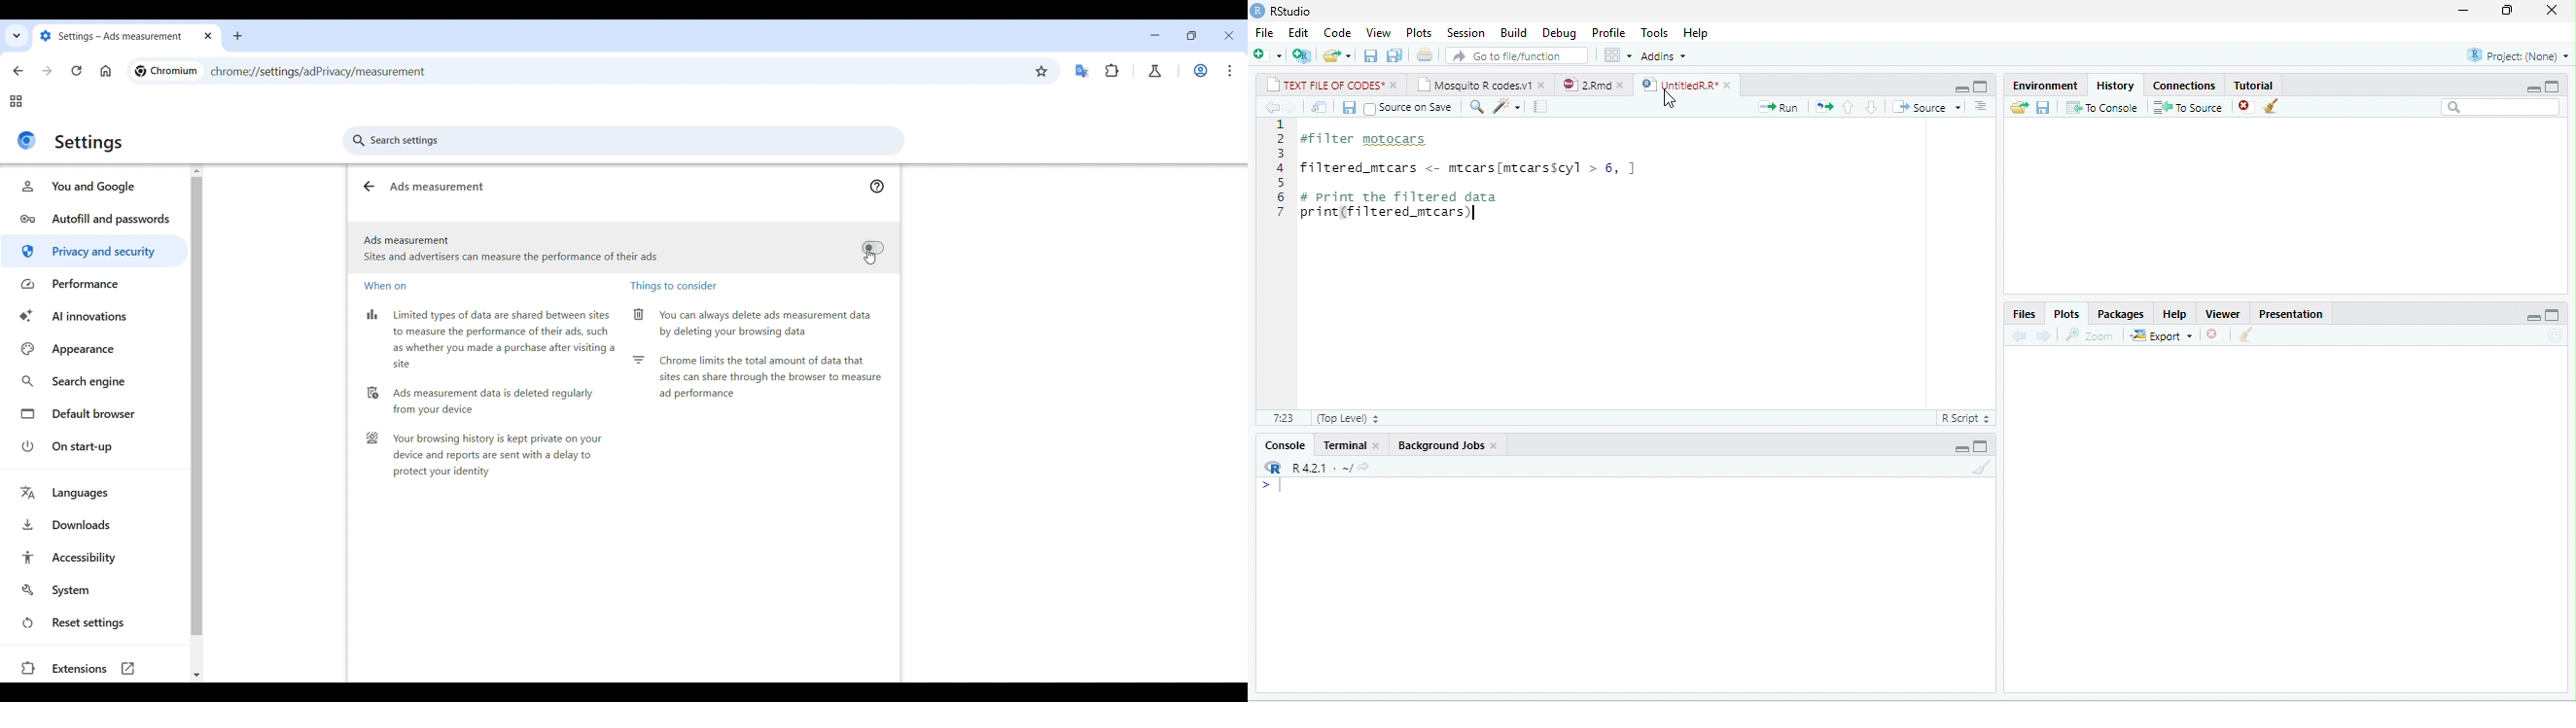 This screenshot has height=728, width=2576. I want to click on To console, so click(2102, 107).